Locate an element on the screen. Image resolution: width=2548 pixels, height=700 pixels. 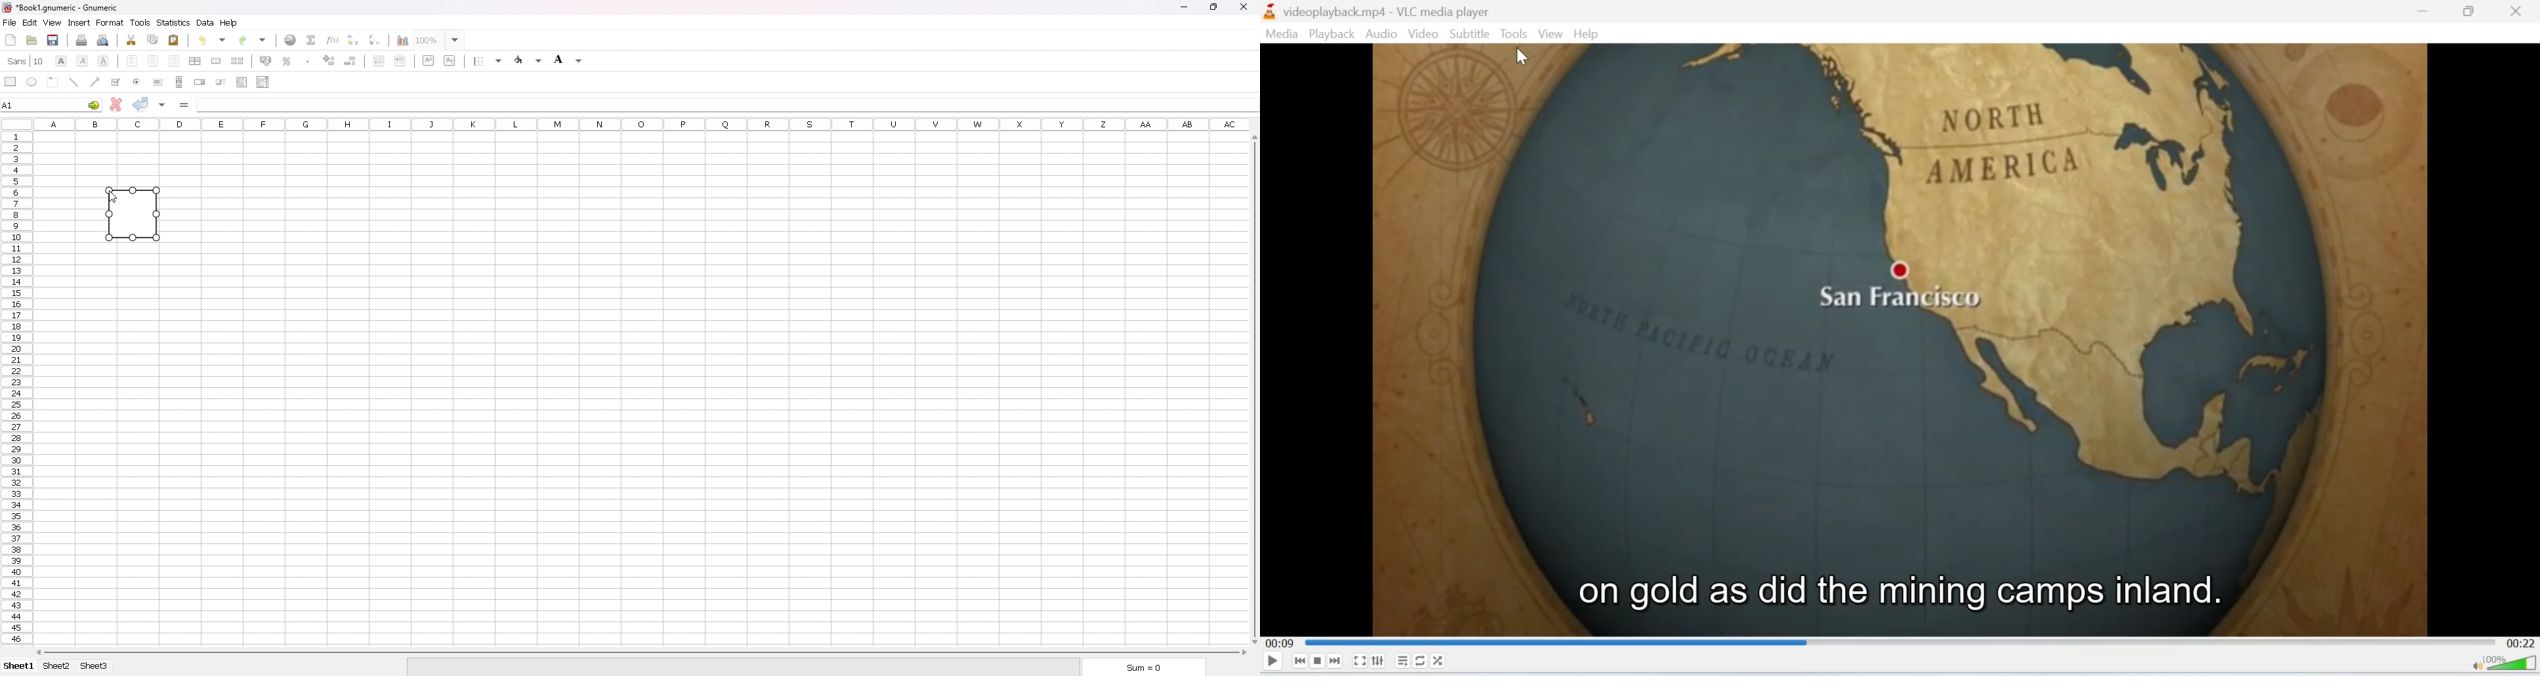
acounting is located at coordinates (266, 60).